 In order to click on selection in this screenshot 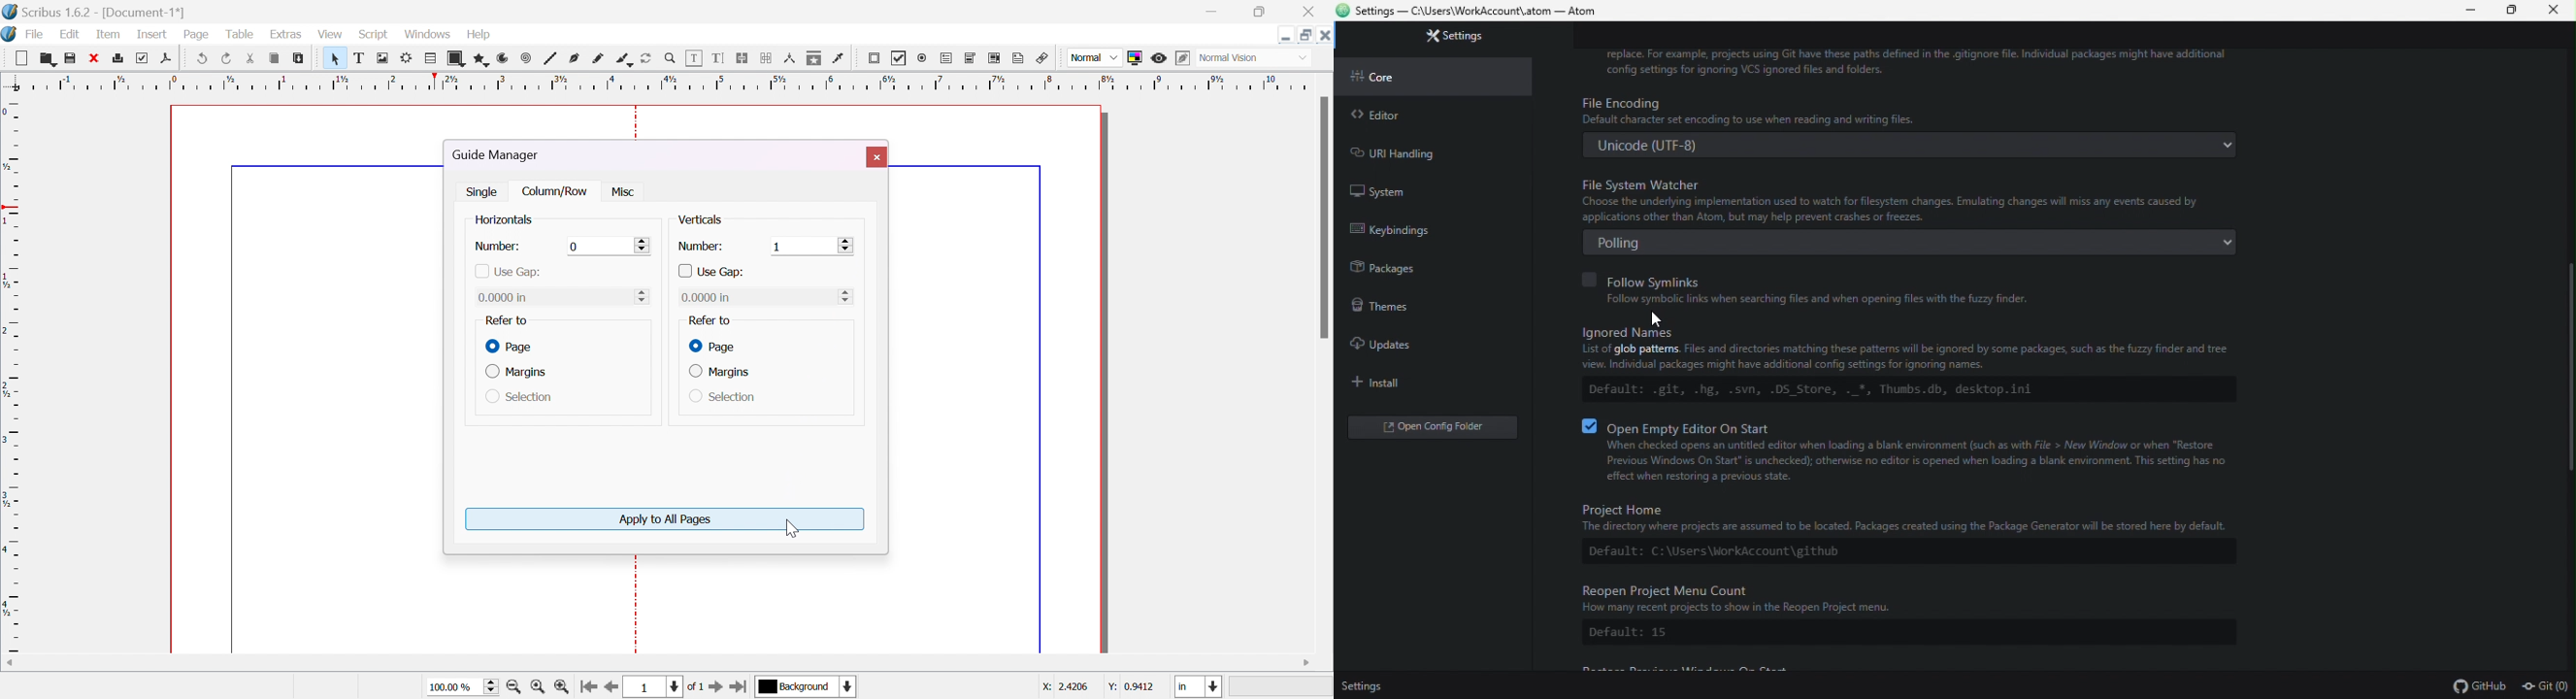, I will do `click(520, 398)`.